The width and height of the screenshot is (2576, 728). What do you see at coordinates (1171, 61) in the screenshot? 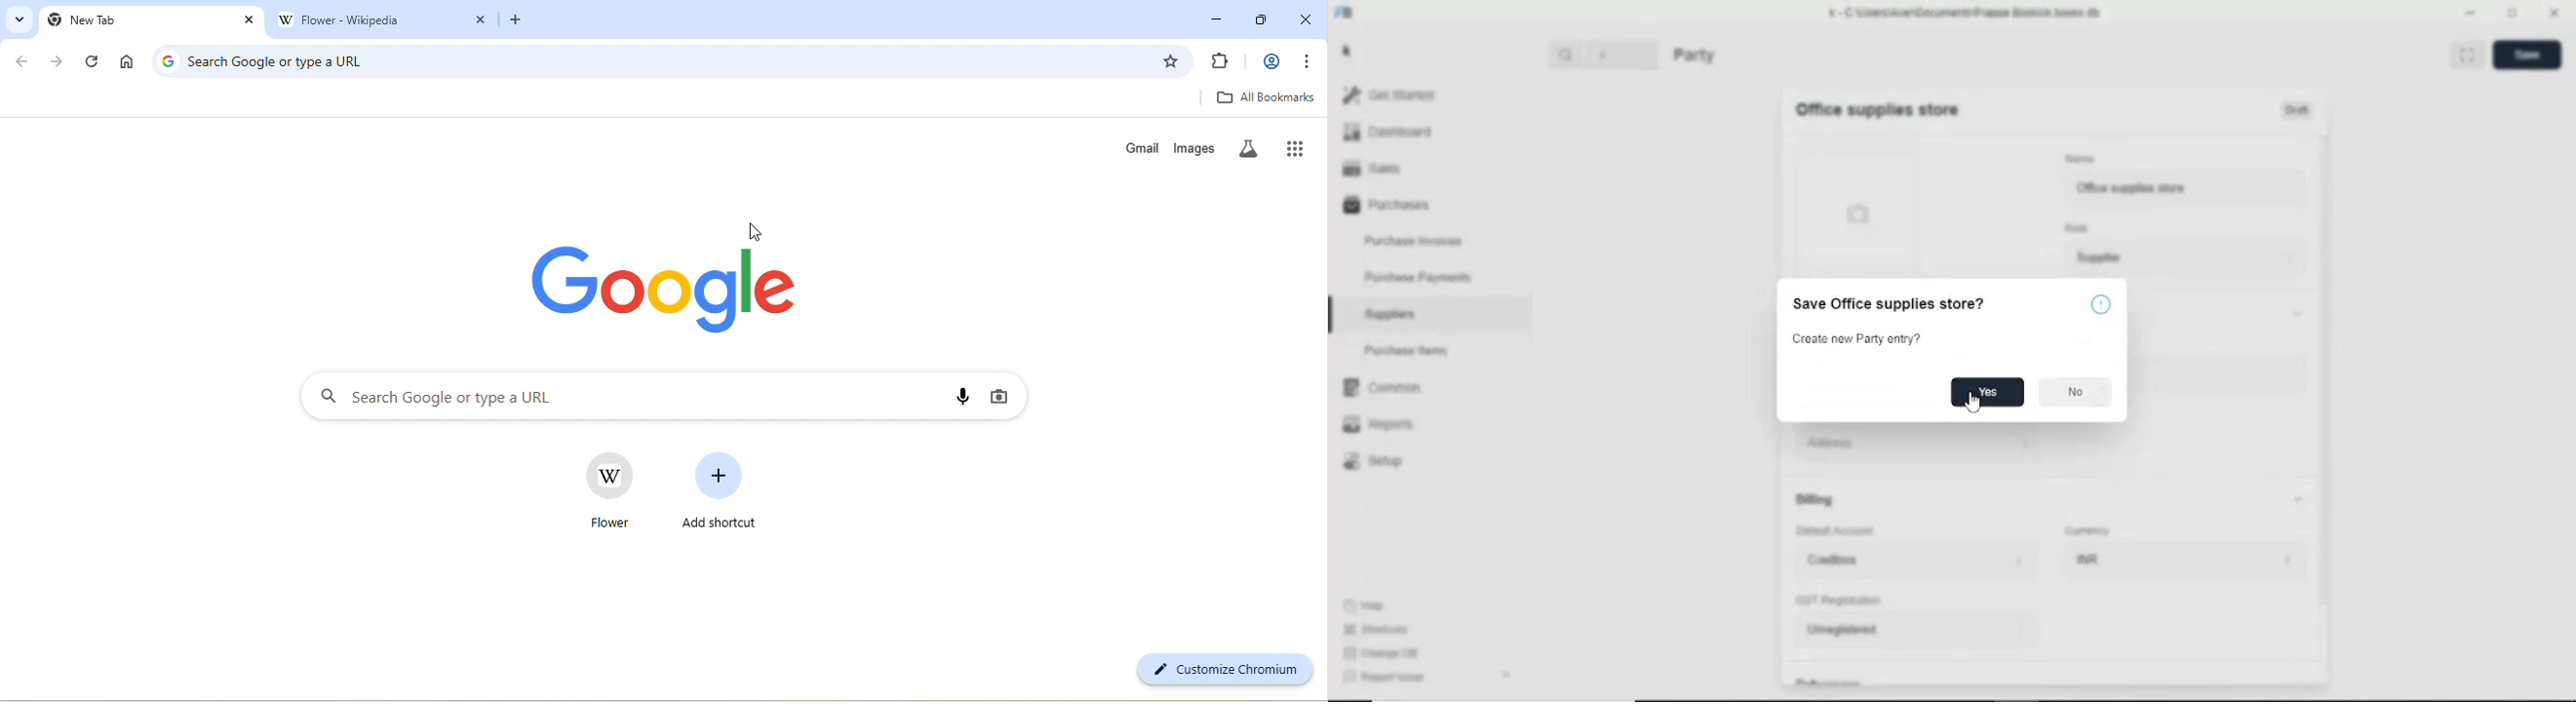
I see `bookmark this tab` at bounding box center [1171, 61].